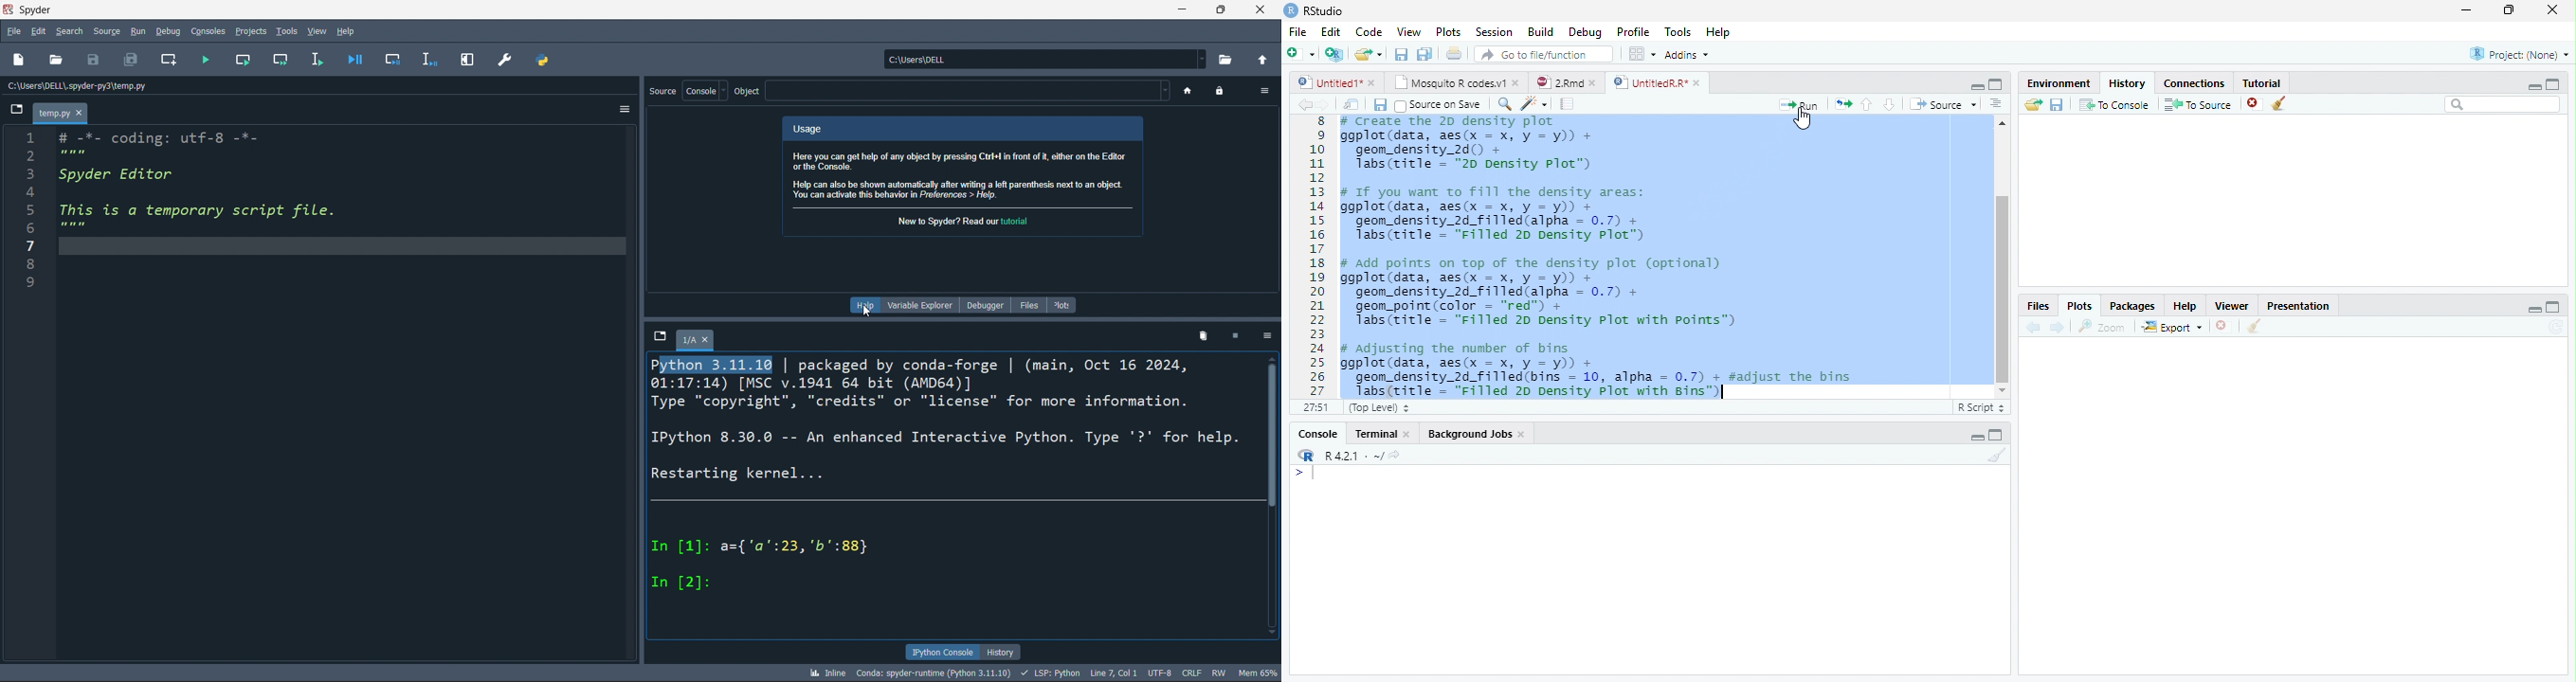 The width and height of the screenshot is (2576, 700). What do you see at coordinates (1410, 434) in the screenshot?
I see `close` at bounding box center [1410, 434].